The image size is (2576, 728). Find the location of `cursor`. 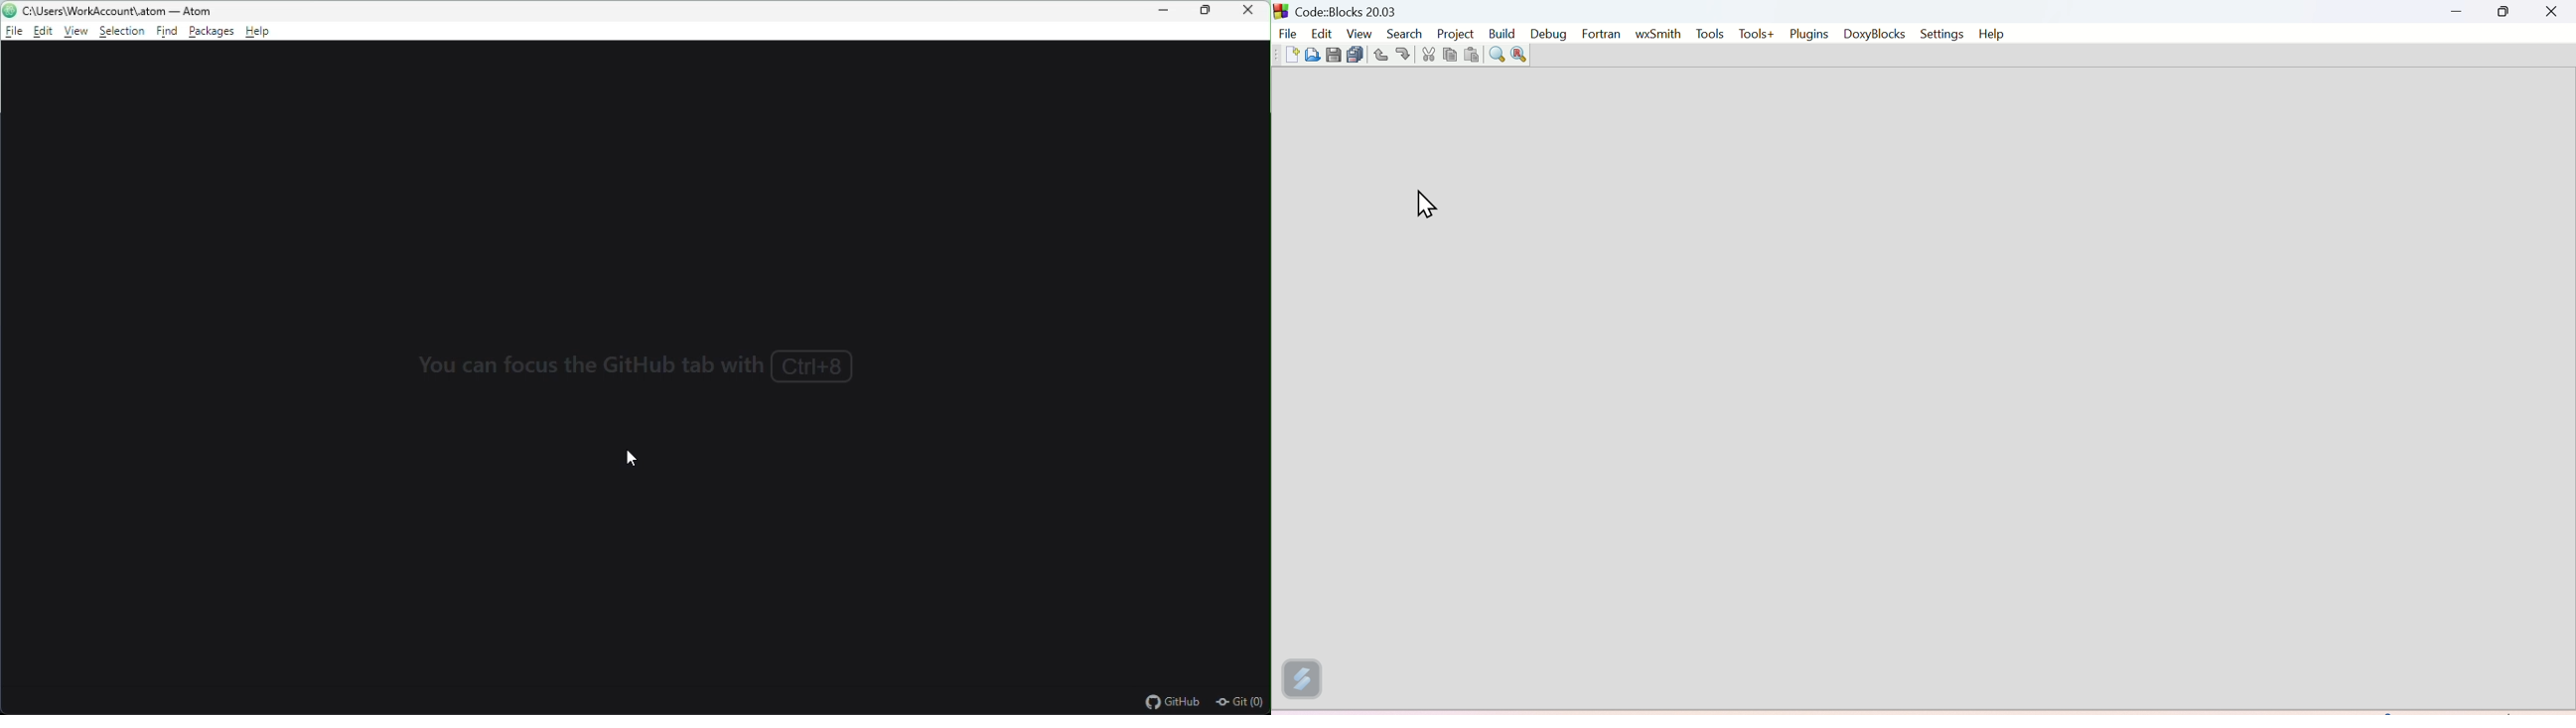

cursor is located at coordinates (1425, 203).